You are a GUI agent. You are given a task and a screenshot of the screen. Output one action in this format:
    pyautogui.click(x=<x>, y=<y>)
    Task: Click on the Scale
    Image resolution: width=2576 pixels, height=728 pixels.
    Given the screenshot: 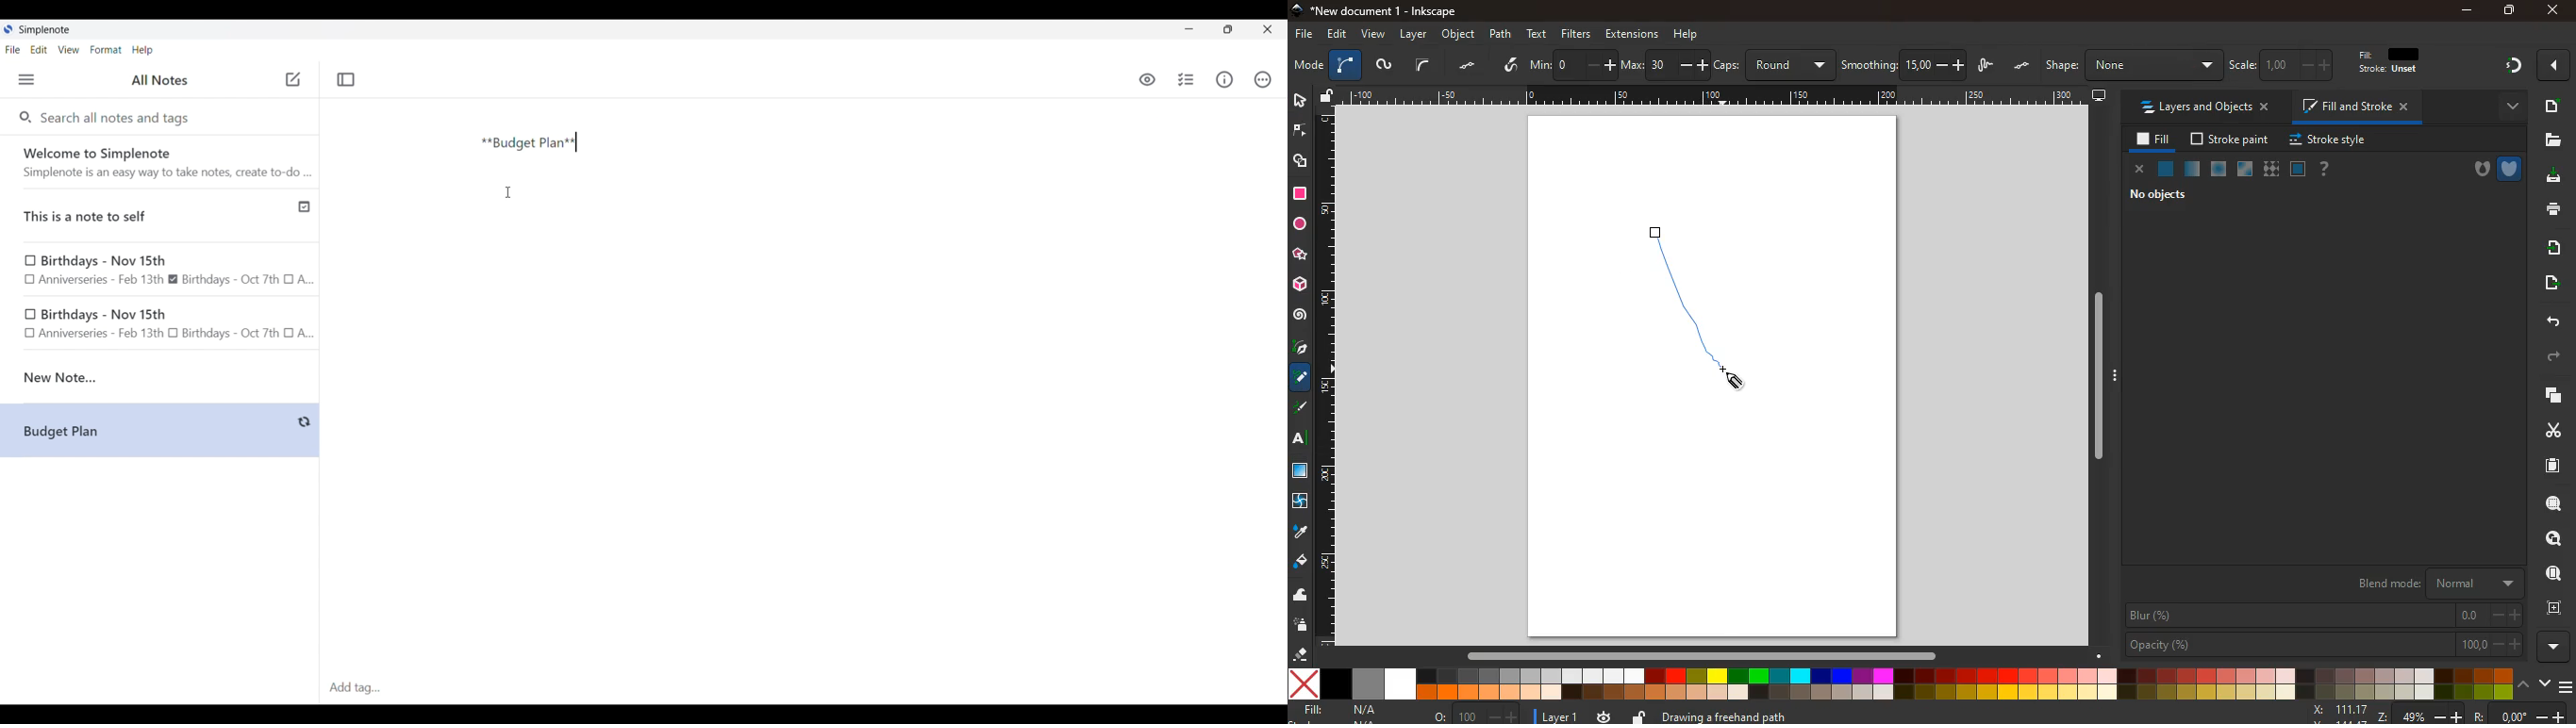 What is the action you would take?
    pyautogui.click(x=1326, y=376)
    